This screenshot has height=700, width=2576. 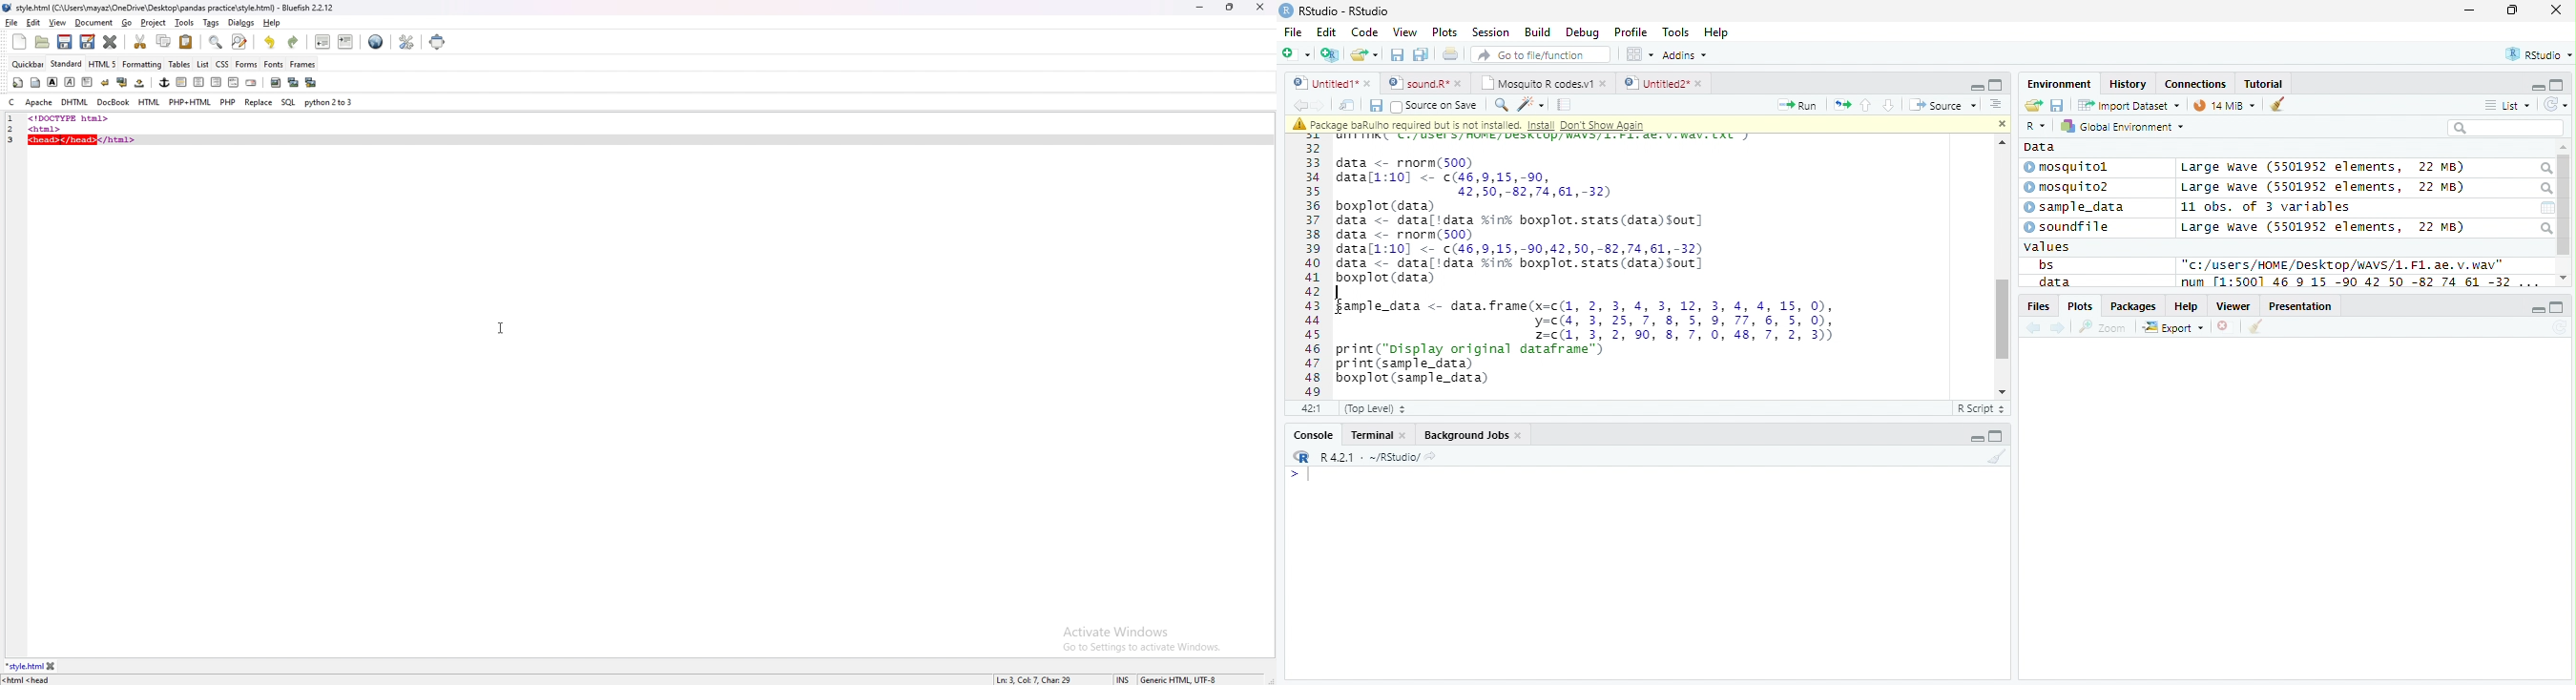 I want to click on soundfile, so click(x=2067, y=227).